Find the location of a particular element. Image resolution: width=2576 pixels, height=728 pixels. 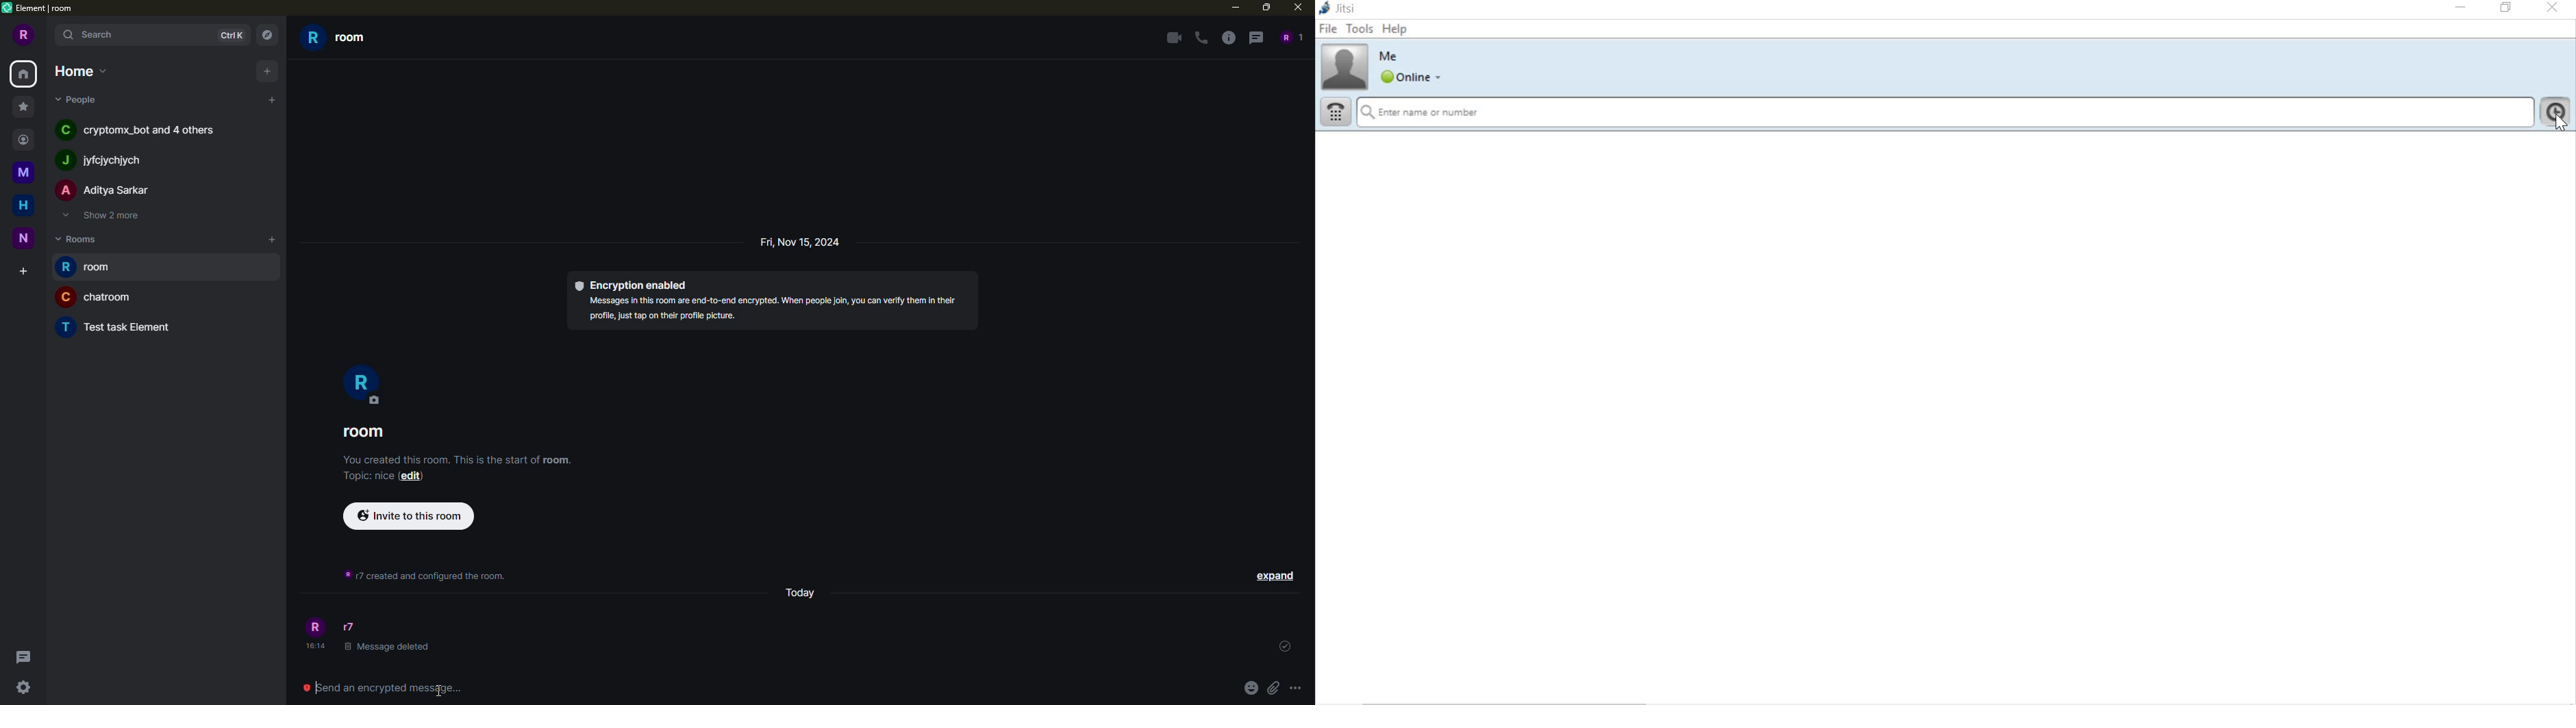

people is located at coordinates (353, 626).